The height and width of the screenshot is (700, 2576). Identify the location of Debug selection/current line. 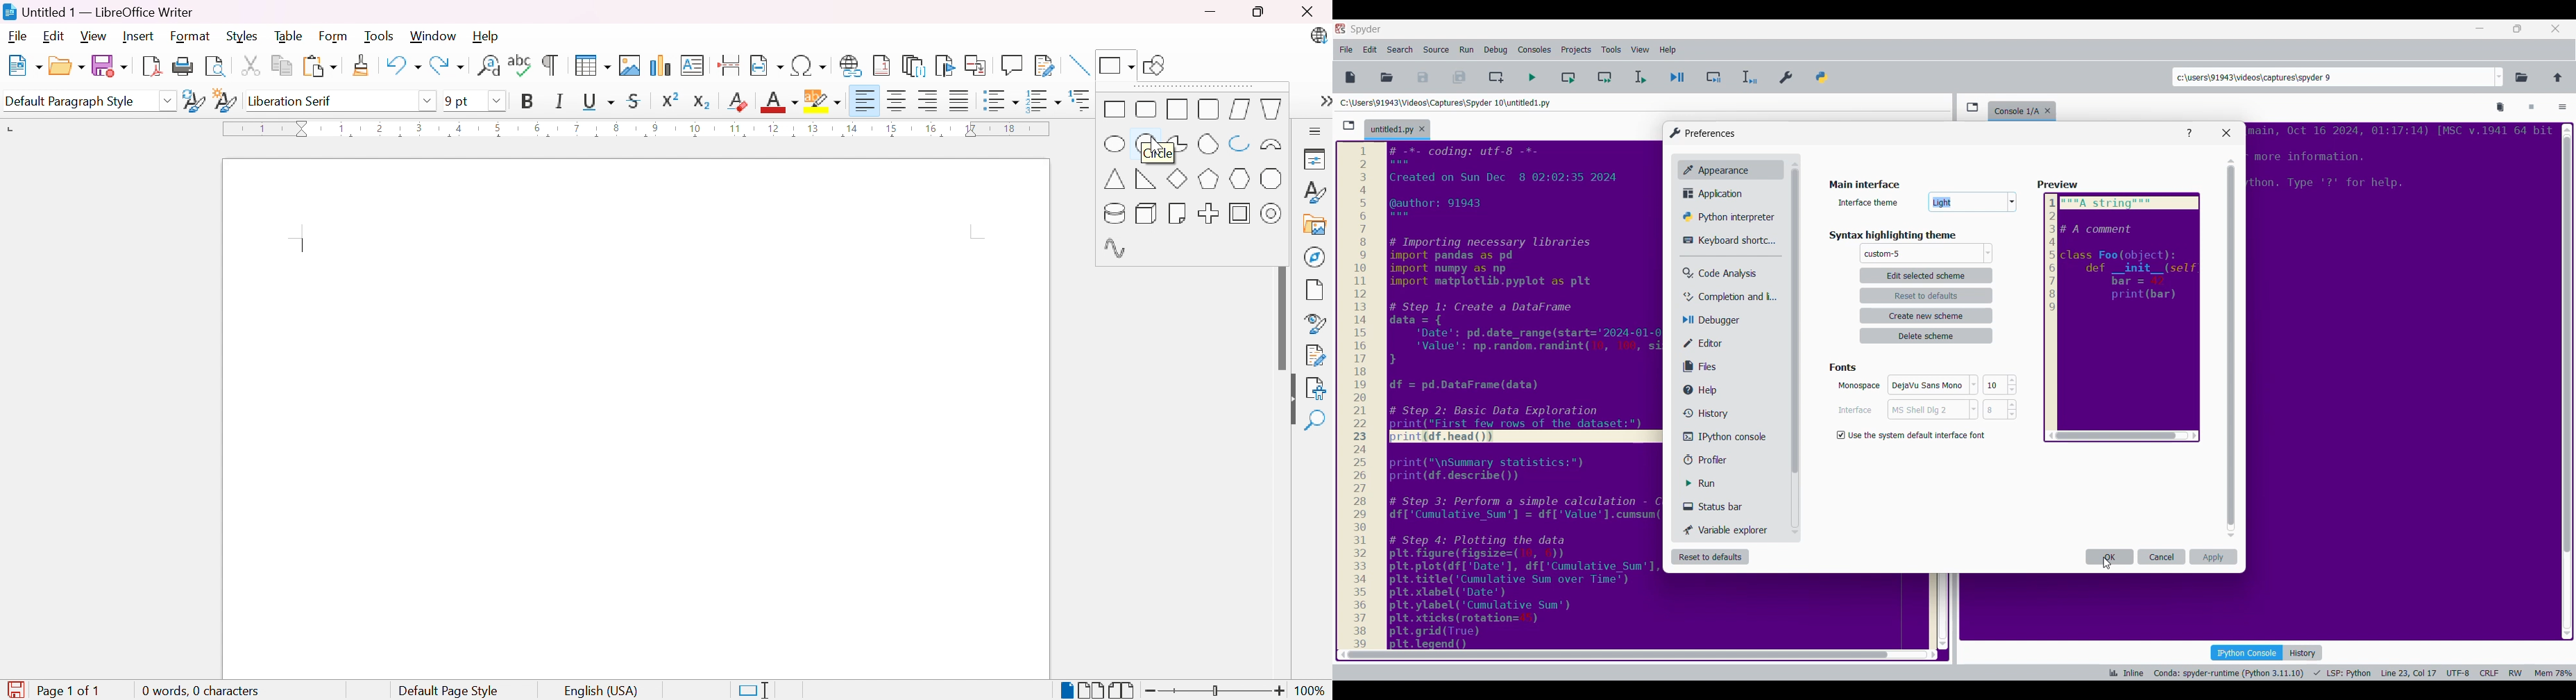
(1748, 77).